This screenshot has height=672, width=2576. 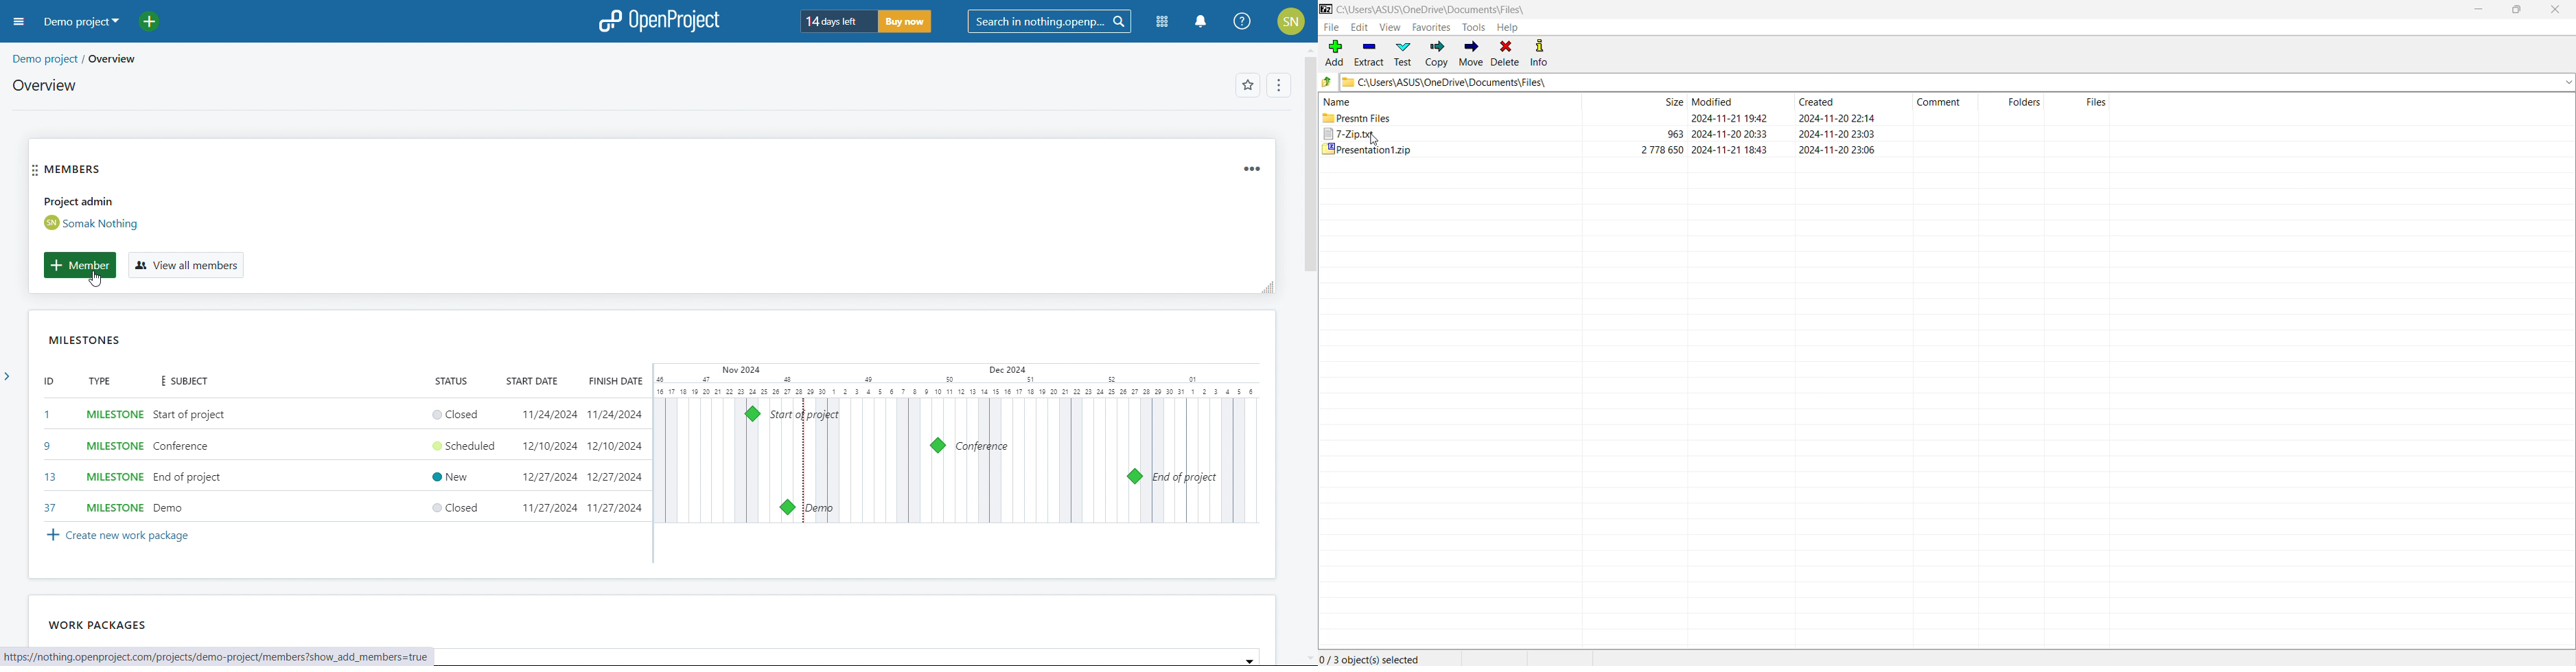 I want to click on milestones, so click(x=84, y=340).